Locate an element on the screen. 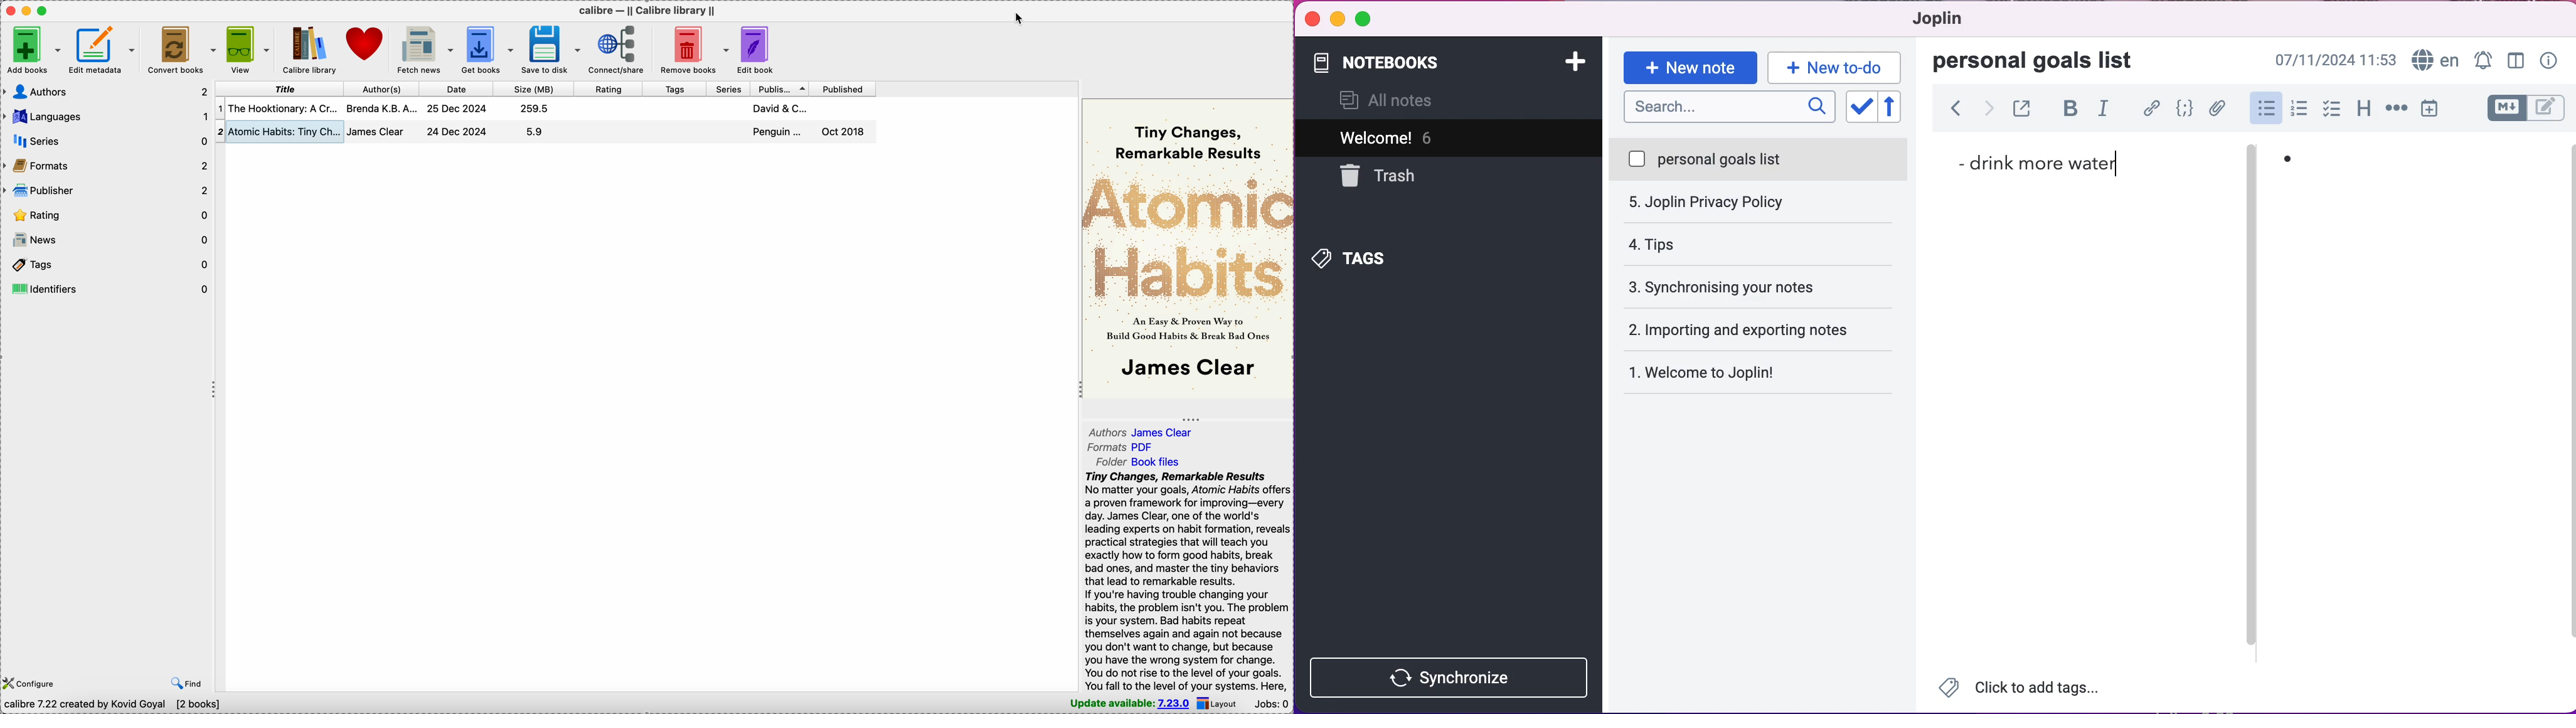 Image resolution: width=2576 pixels, height=728 pixels. welcome! 5 is located at coordinates (1433, 137).